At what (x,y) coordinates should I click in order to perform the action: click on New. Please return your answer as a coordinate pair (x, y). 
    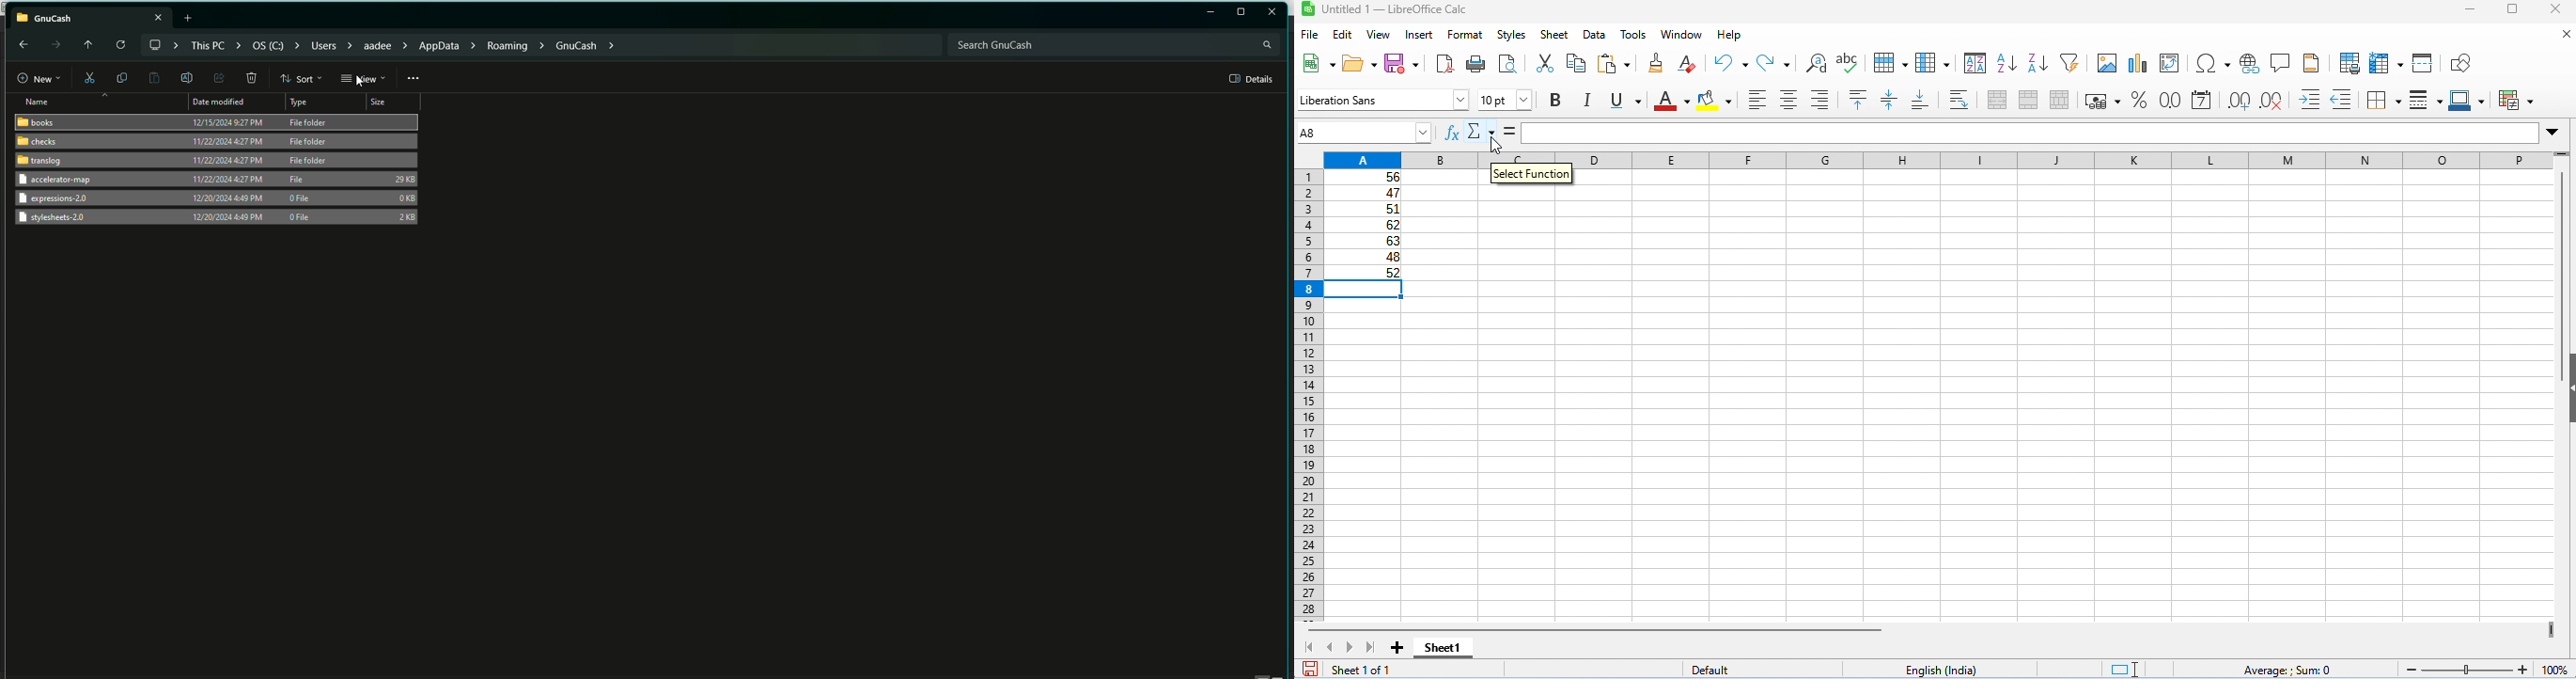
    Looking at the image, I should click on (32, 79).